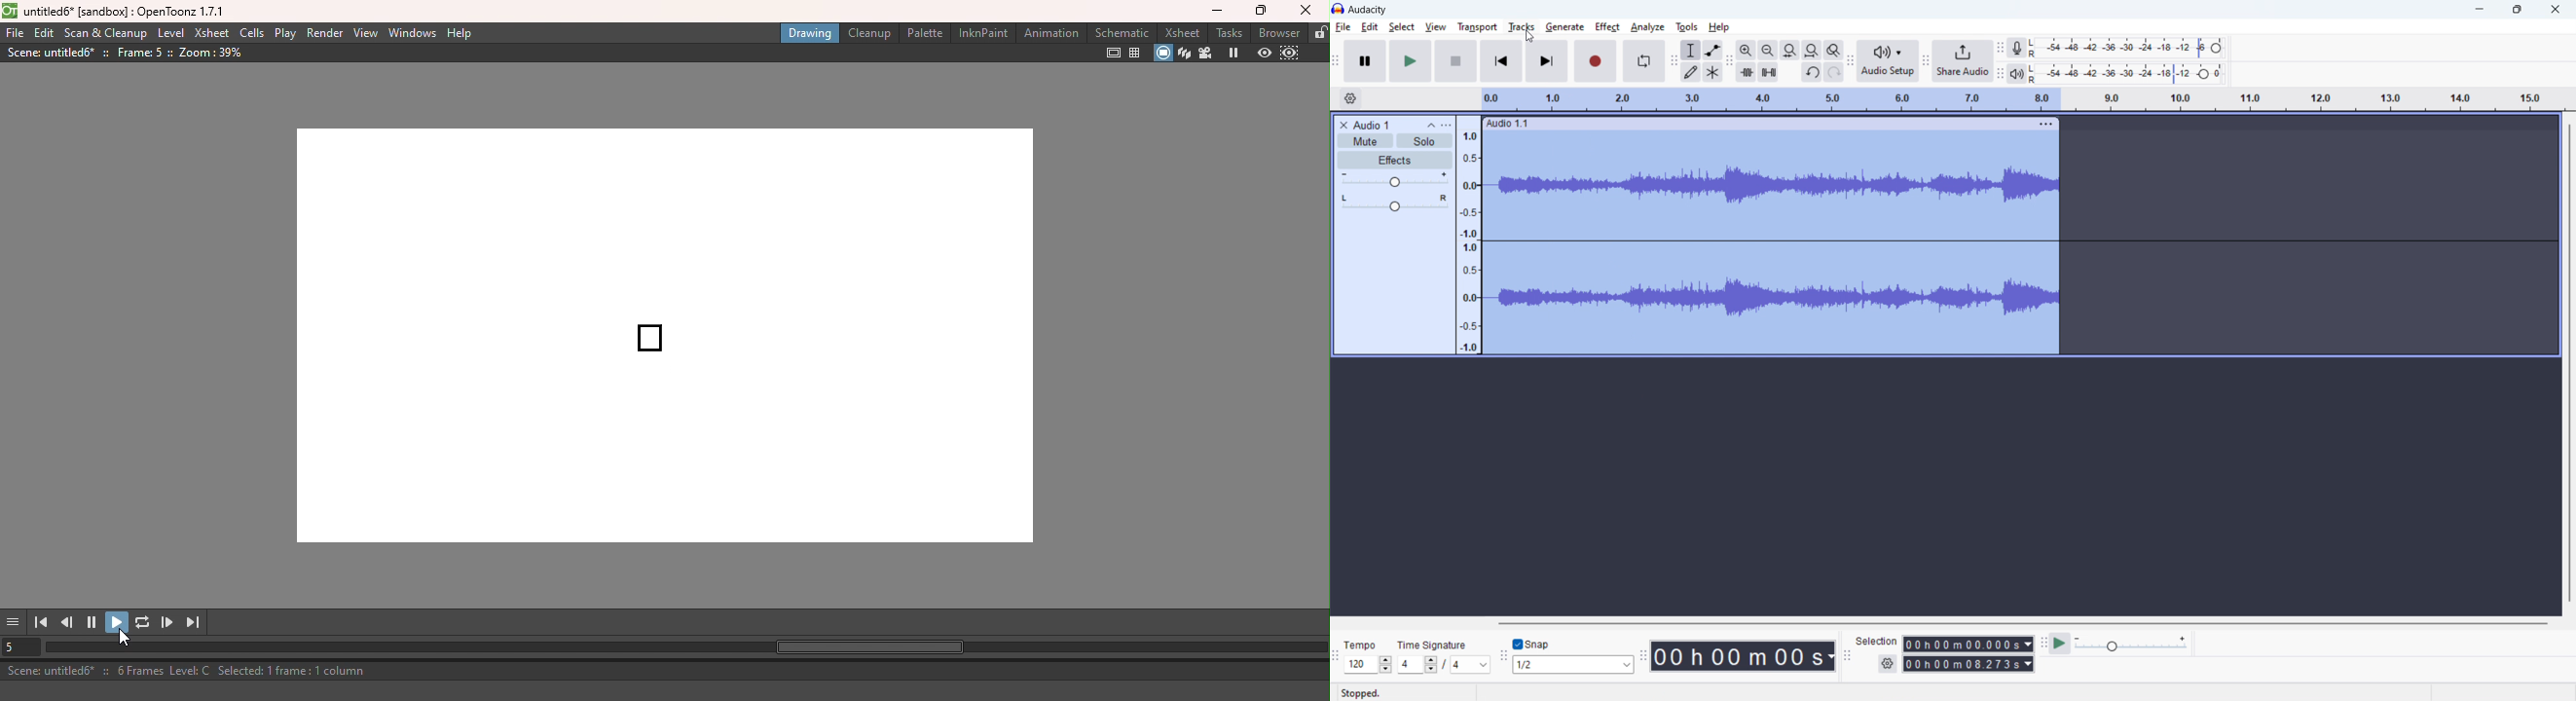 This screenshot has height=728, width=2576. What do you see at coordinates (1573, 664) in the screenshot?
I see `select snapping` at bounding box center [1573, 664].